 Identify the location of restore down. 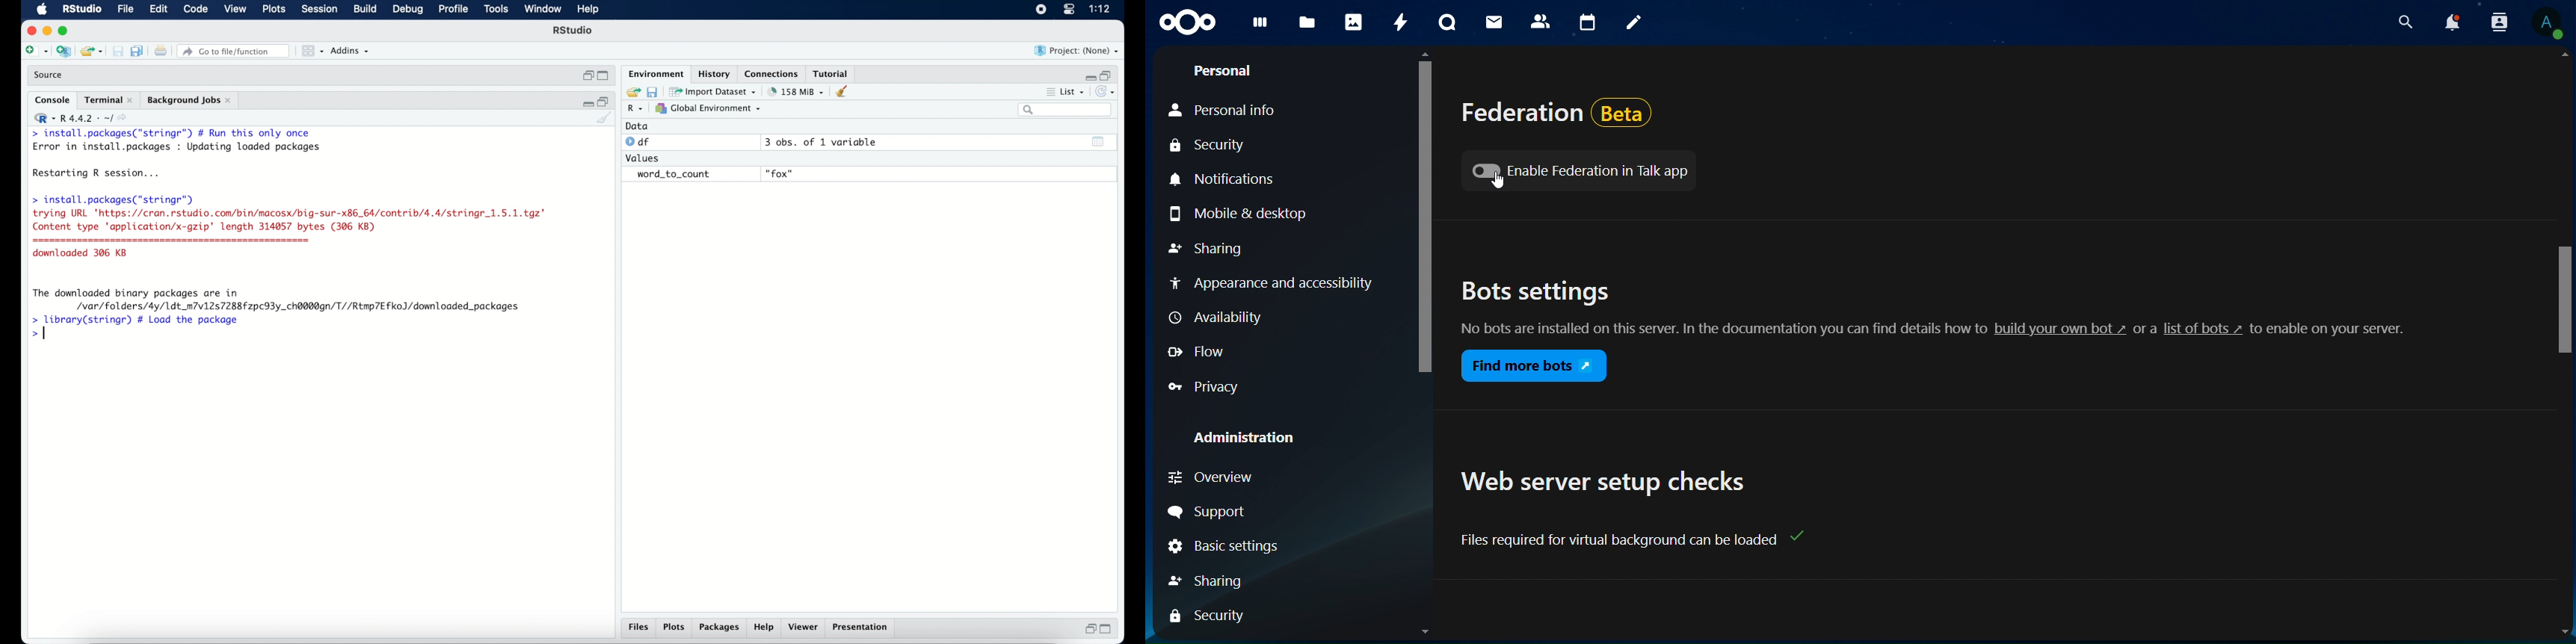
(604, 101).